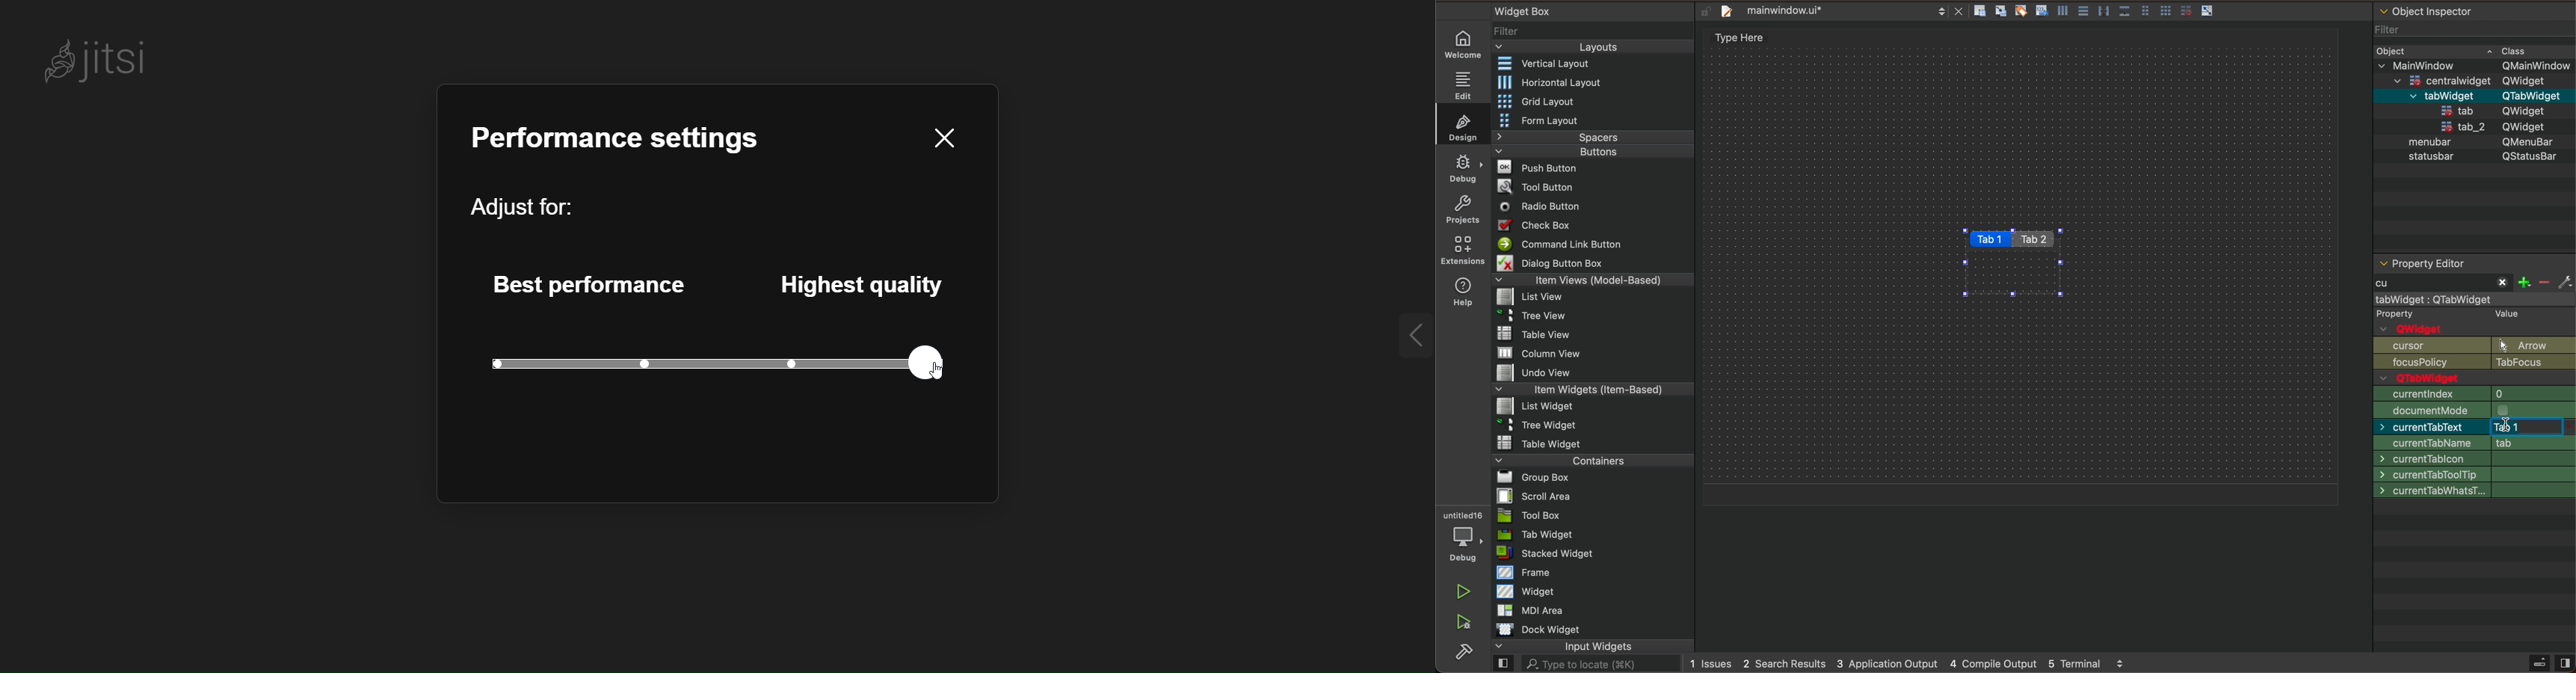  What do you see at coordinates (2475, 472) in the screenshot?
I see `base size` at bounding box center [2475, 472].